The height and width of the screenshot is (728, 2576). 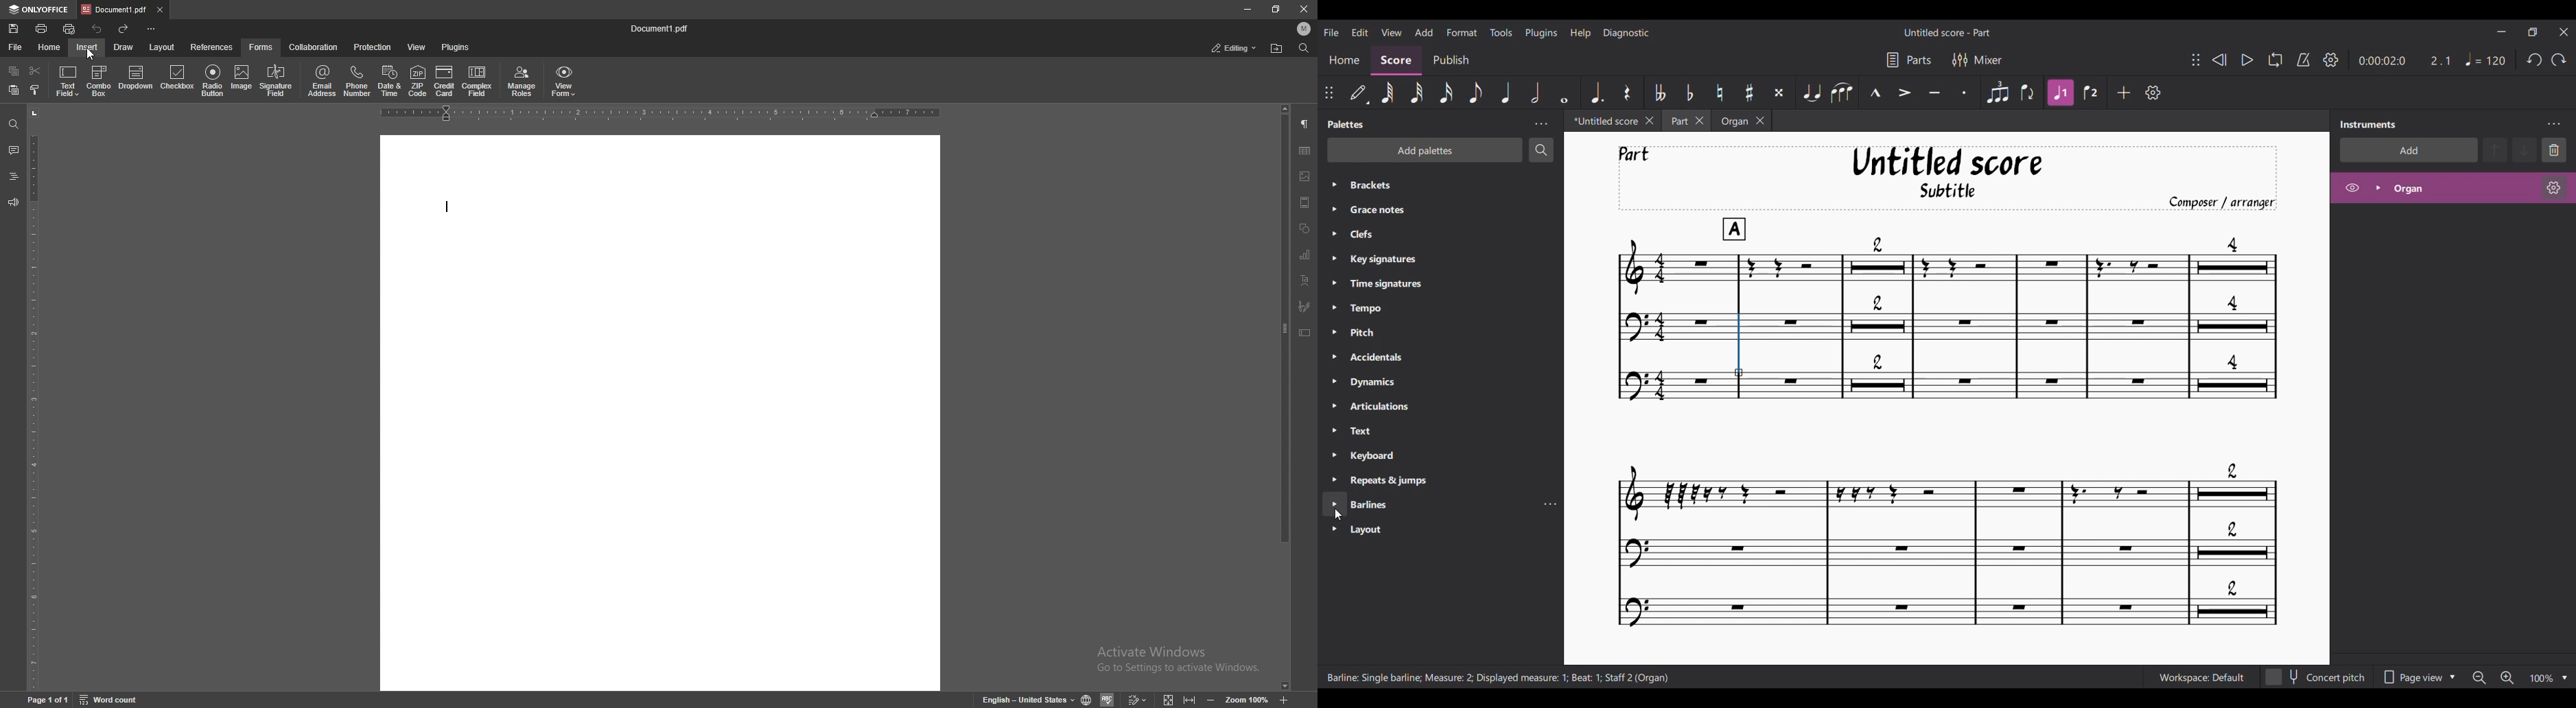 What do you see at coordinates (1283, 397) in the screenshot?
I see `scroll bar` at bounding box center [1283, 397].